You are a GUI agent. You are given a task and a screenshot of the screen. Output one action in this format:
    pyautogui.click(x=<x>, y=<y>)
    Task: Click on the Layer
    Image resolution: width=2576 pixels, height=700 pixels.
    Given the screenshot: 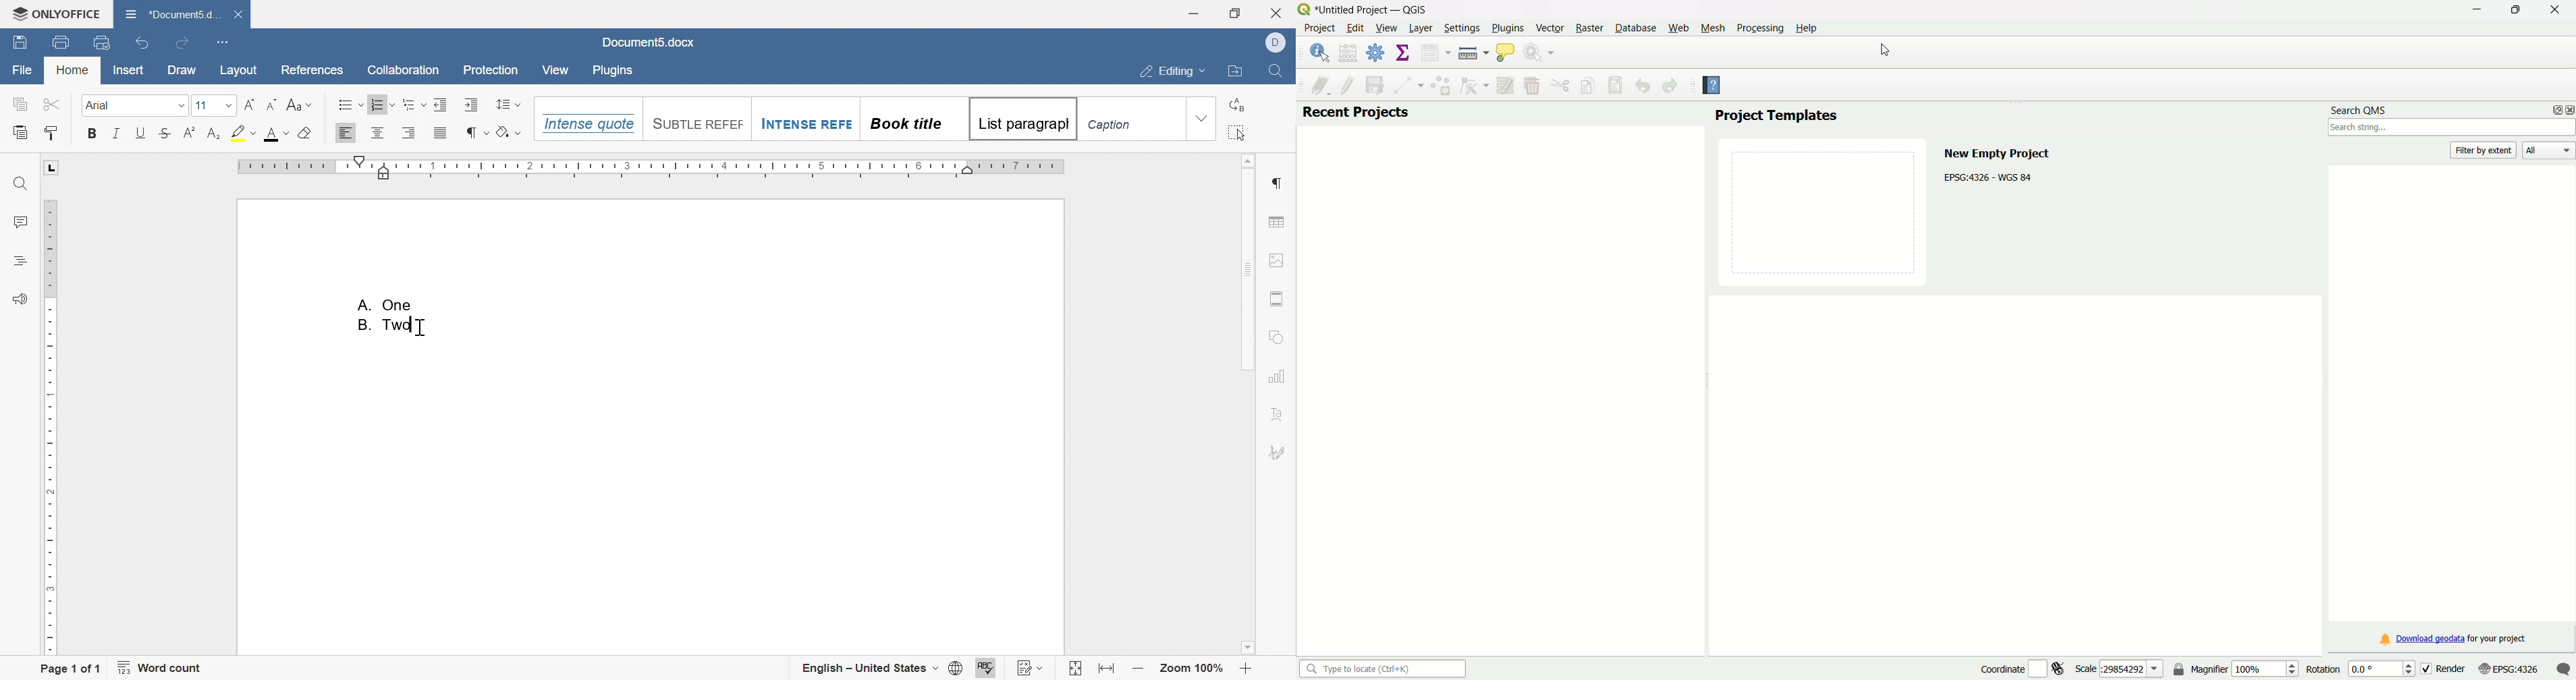 What is the action you would take?
    pyautogui.click(x=1420, y=29)
    